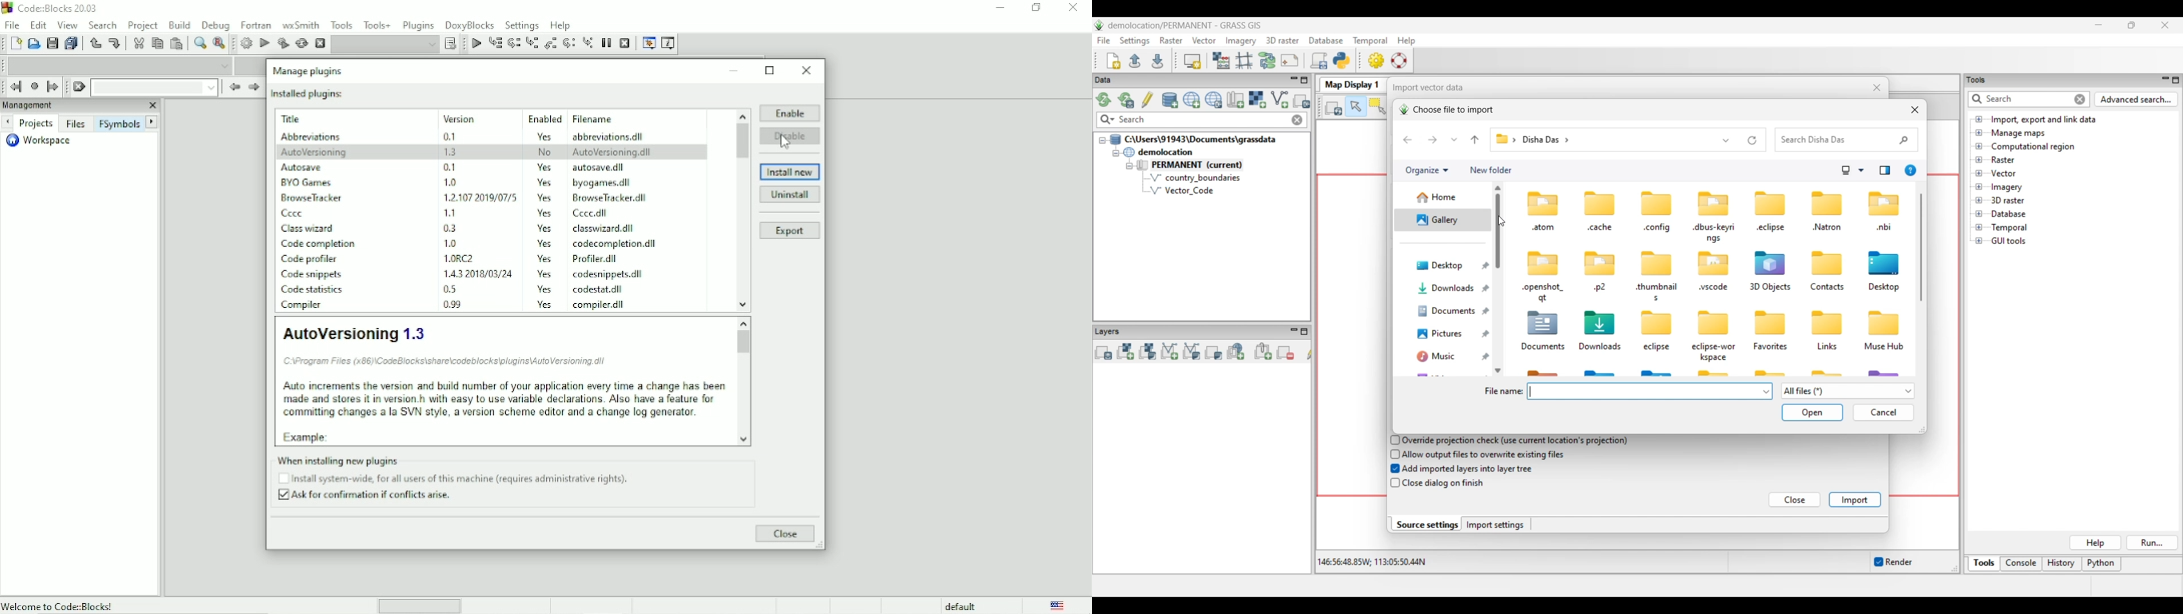 The width and height of the screenshot is (2184, 616). What do you see at coordinates (72, 44) in the screenshot?
I see `Save everything` at bounding box center [72, 44].